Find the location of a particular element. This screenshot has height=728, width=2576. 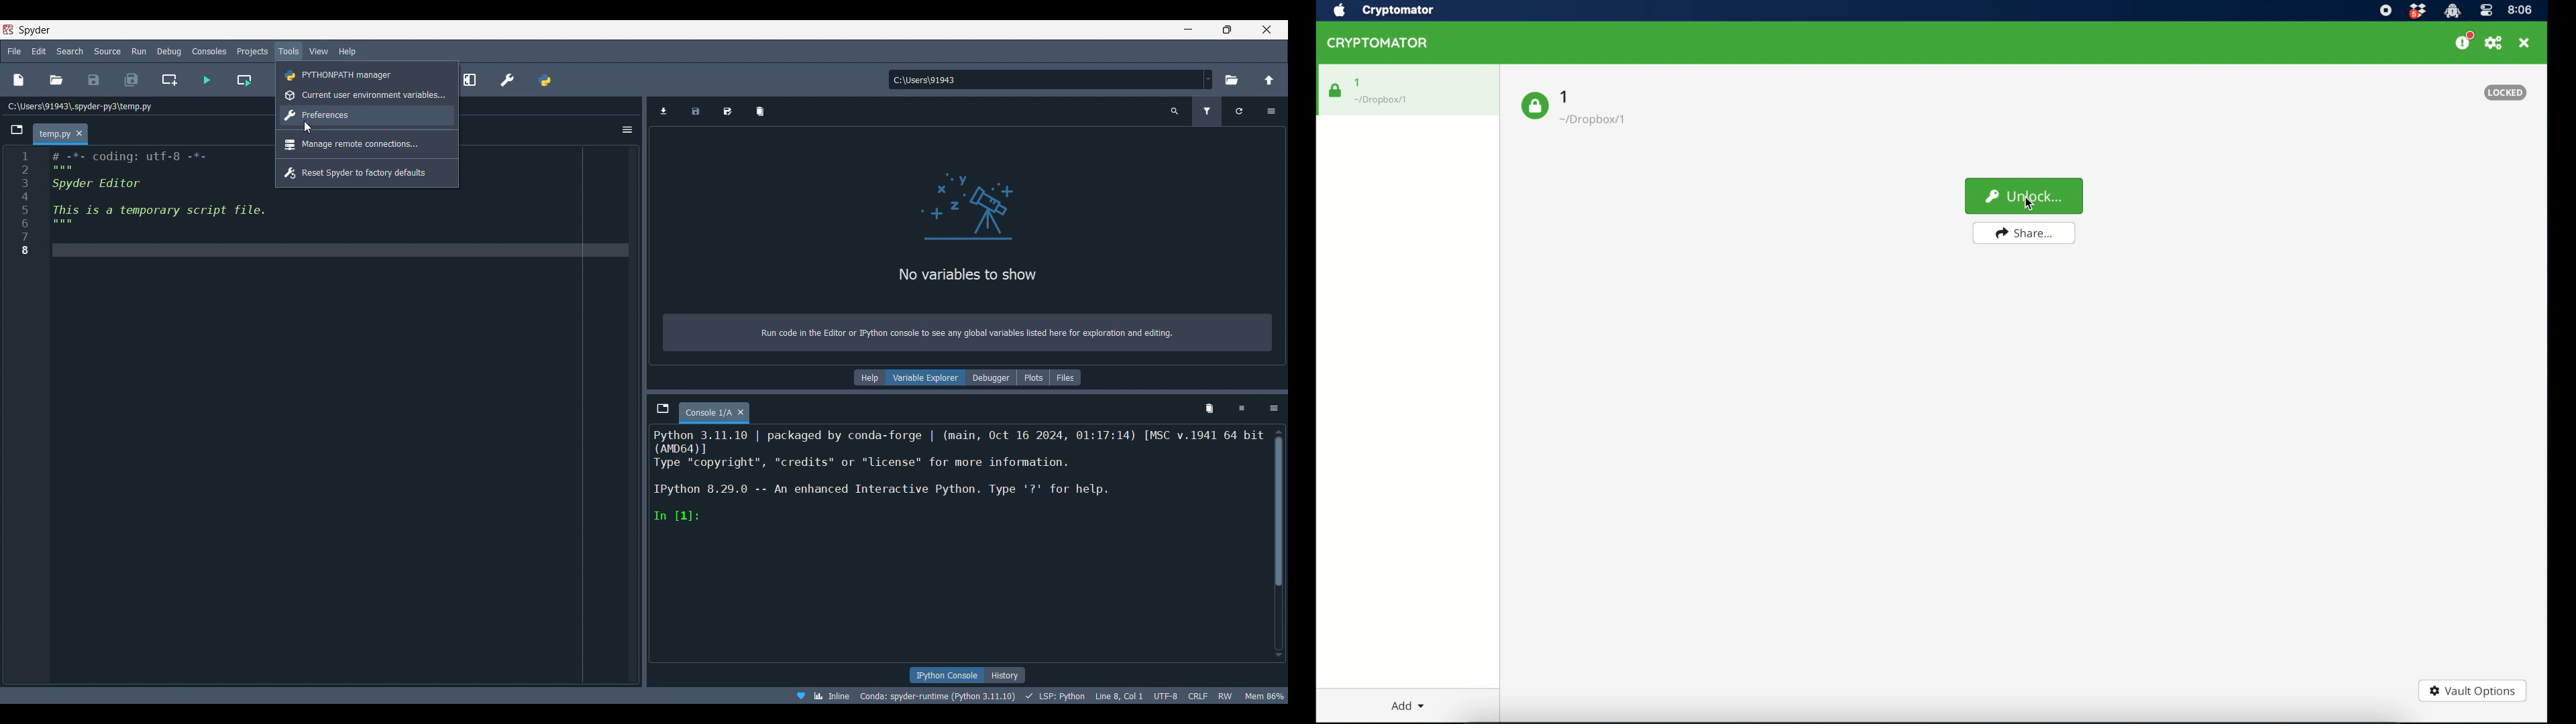

time is located at coordinates (2520, 9).